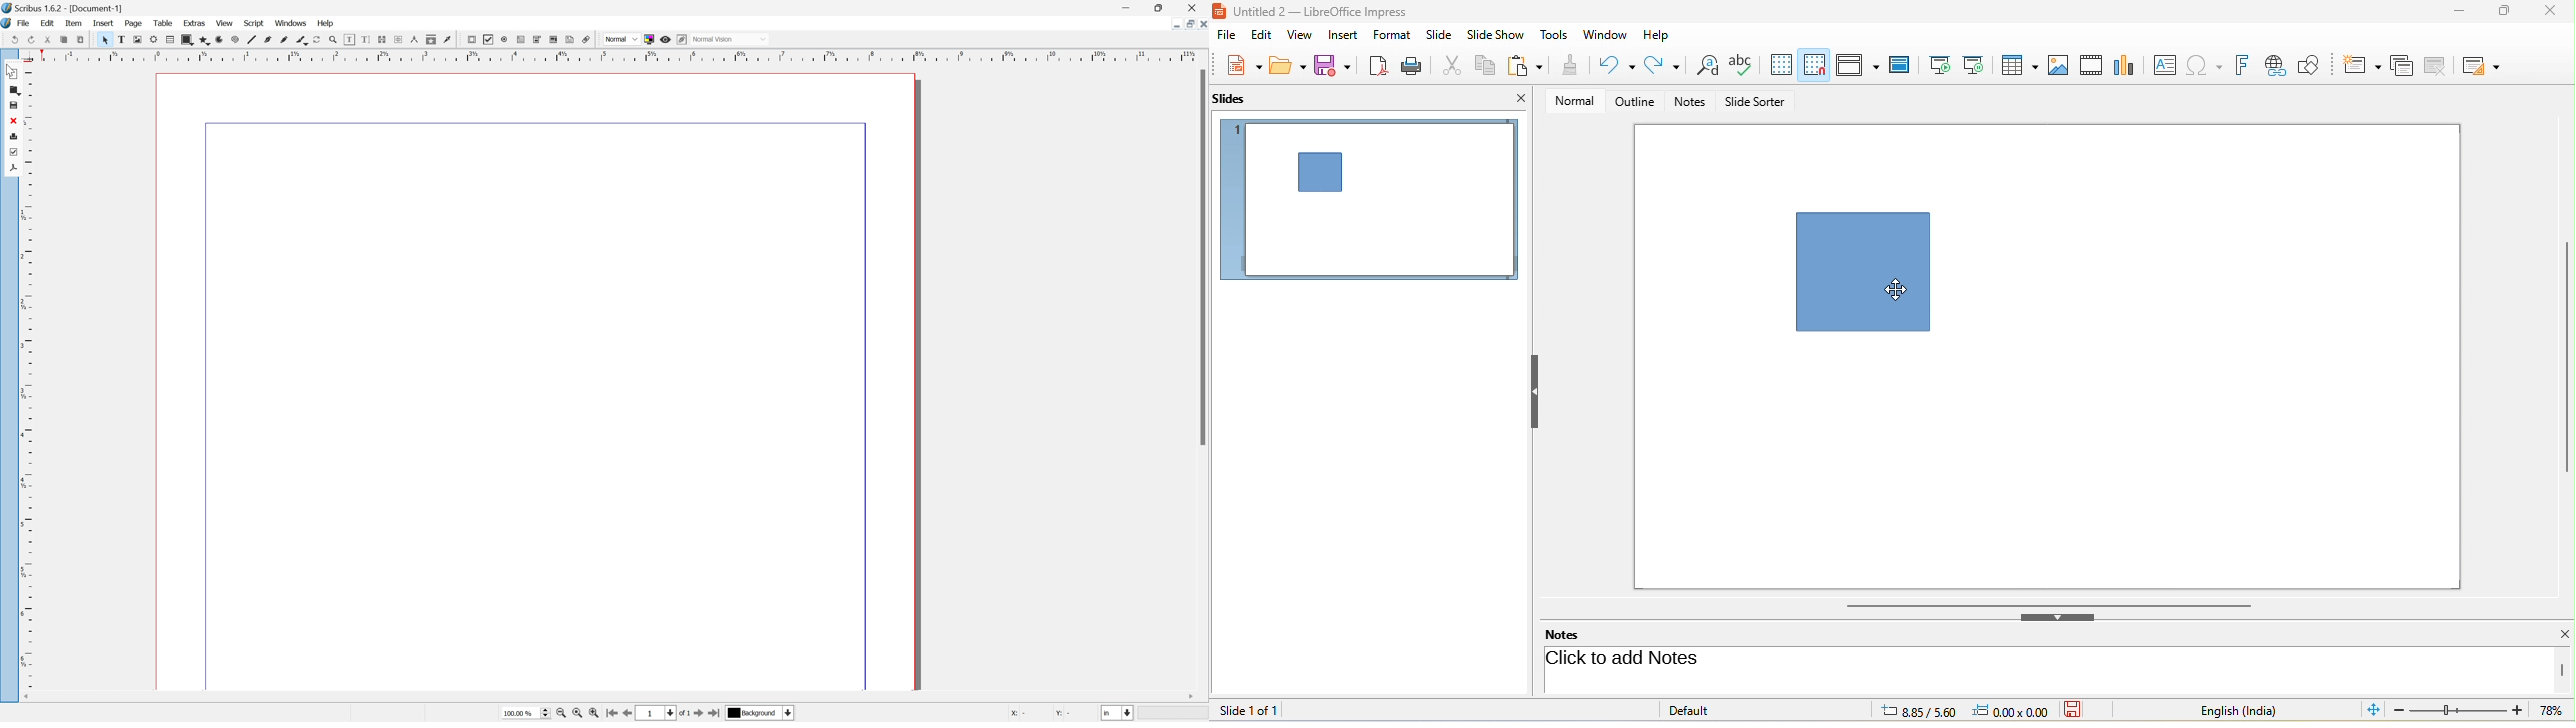 Image resolution: width=2576 pixels, height=728 pixels. What do you see at coordinates (525, 713) in the screenshot?
I see `100.00%` at bounding box center [525, 713].